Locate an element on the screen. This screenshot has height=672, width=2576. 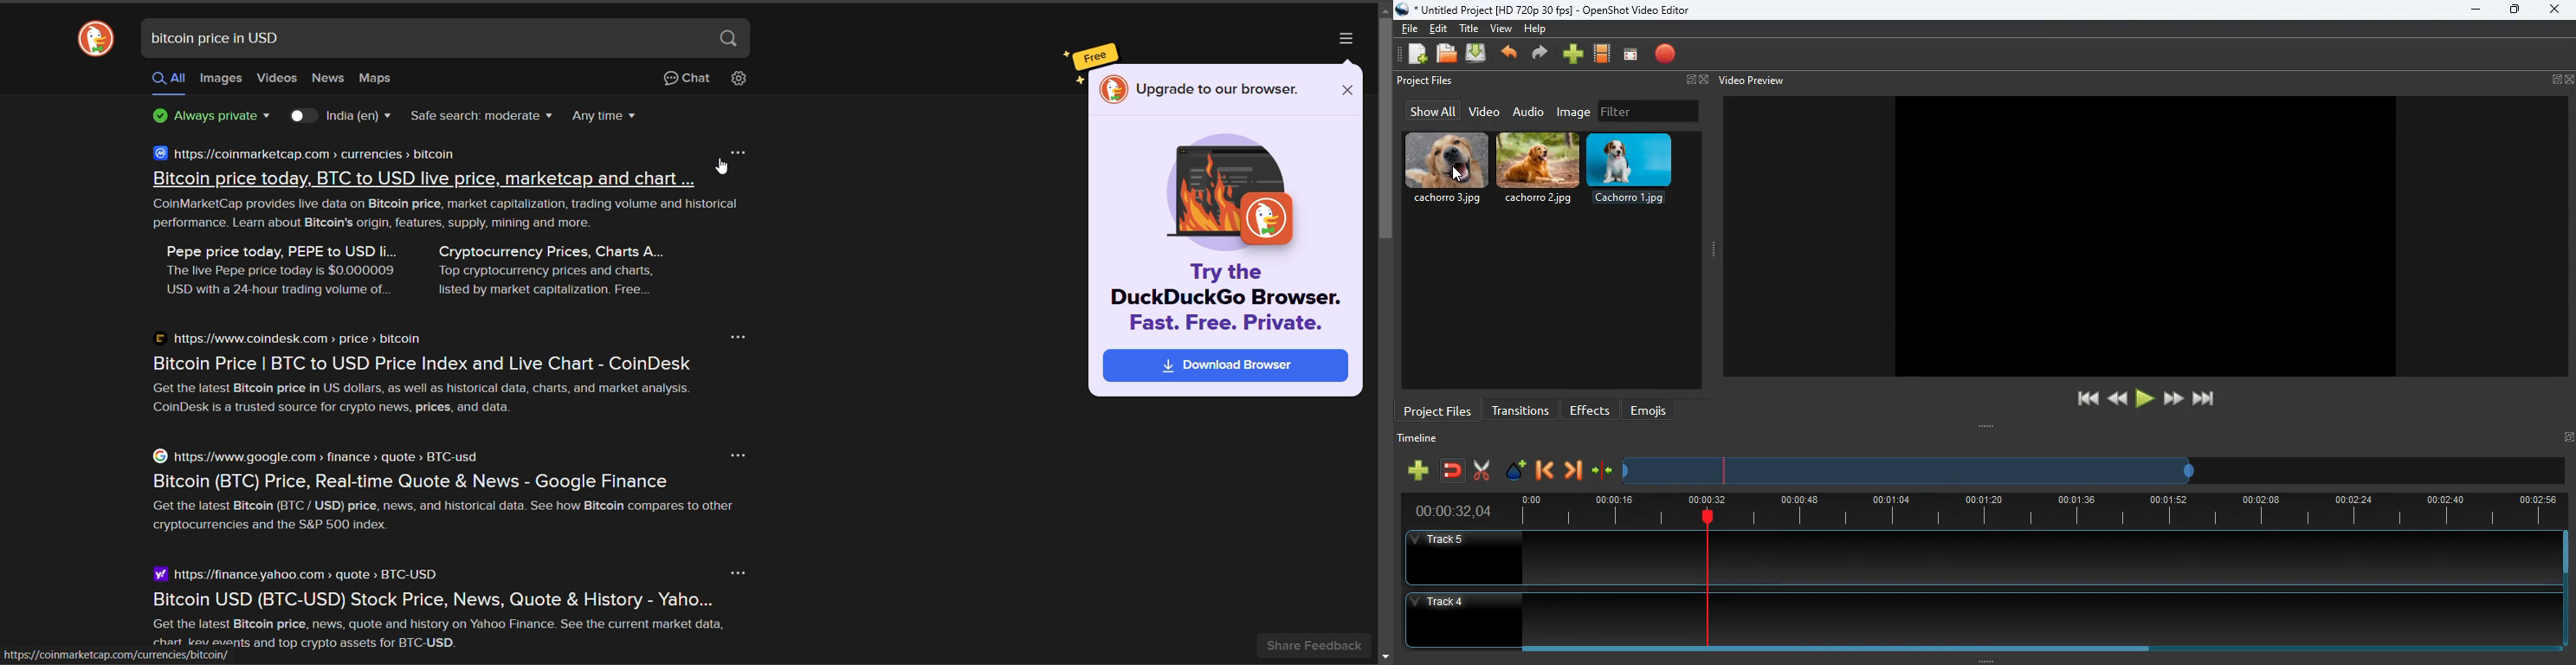
add is located at coordinates (1417, 470).